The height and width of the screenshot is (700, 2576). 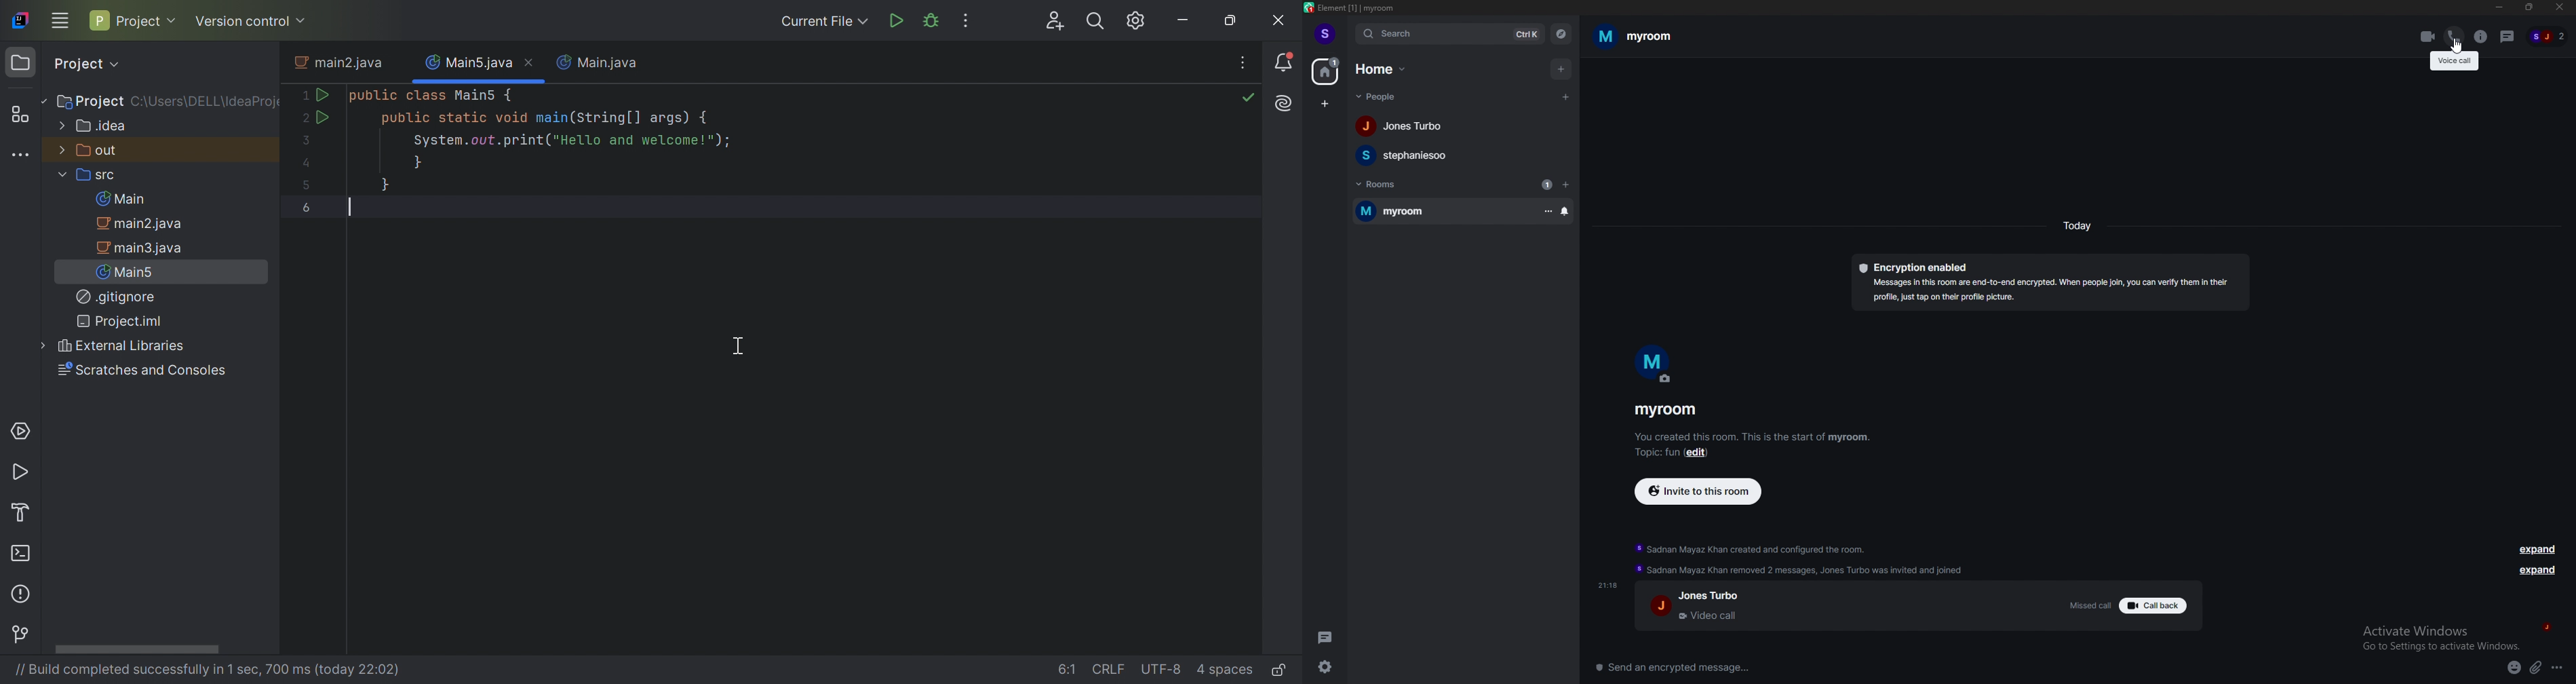 I want to click on main3.java, so click(x=142, y=248).